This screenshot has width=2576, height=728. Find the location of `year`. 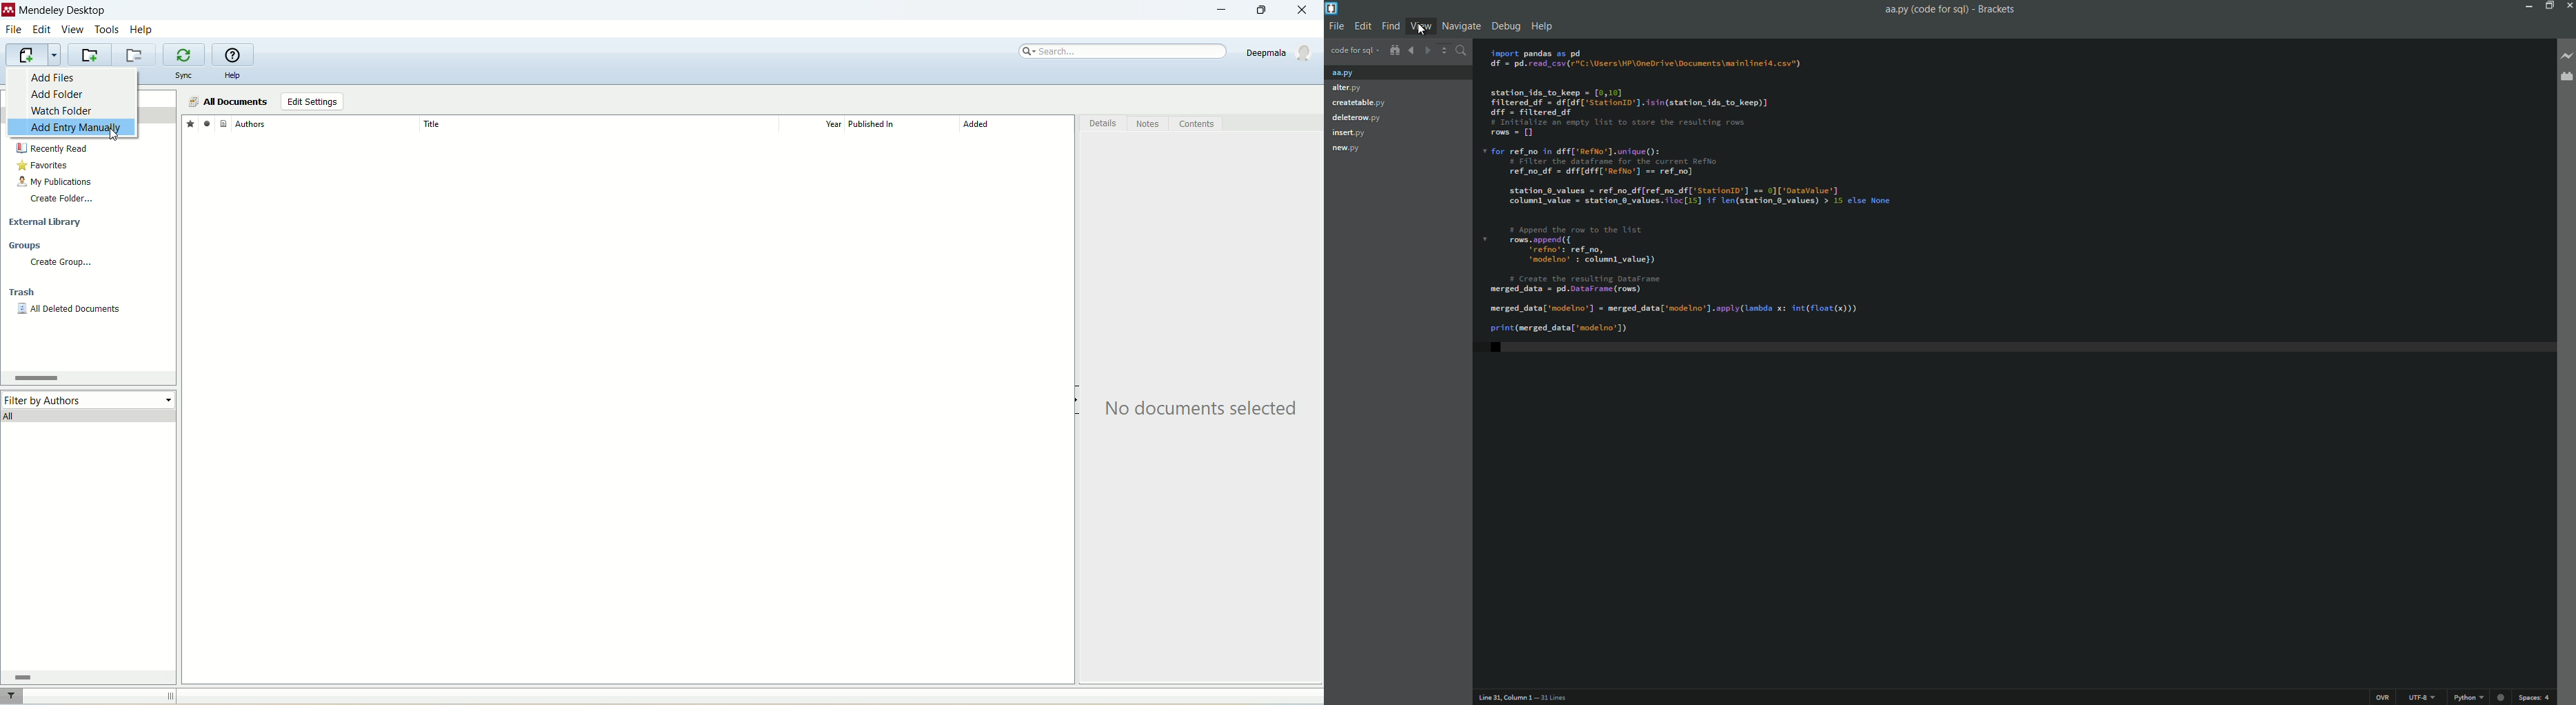

year is located at coordinates (816, 124).